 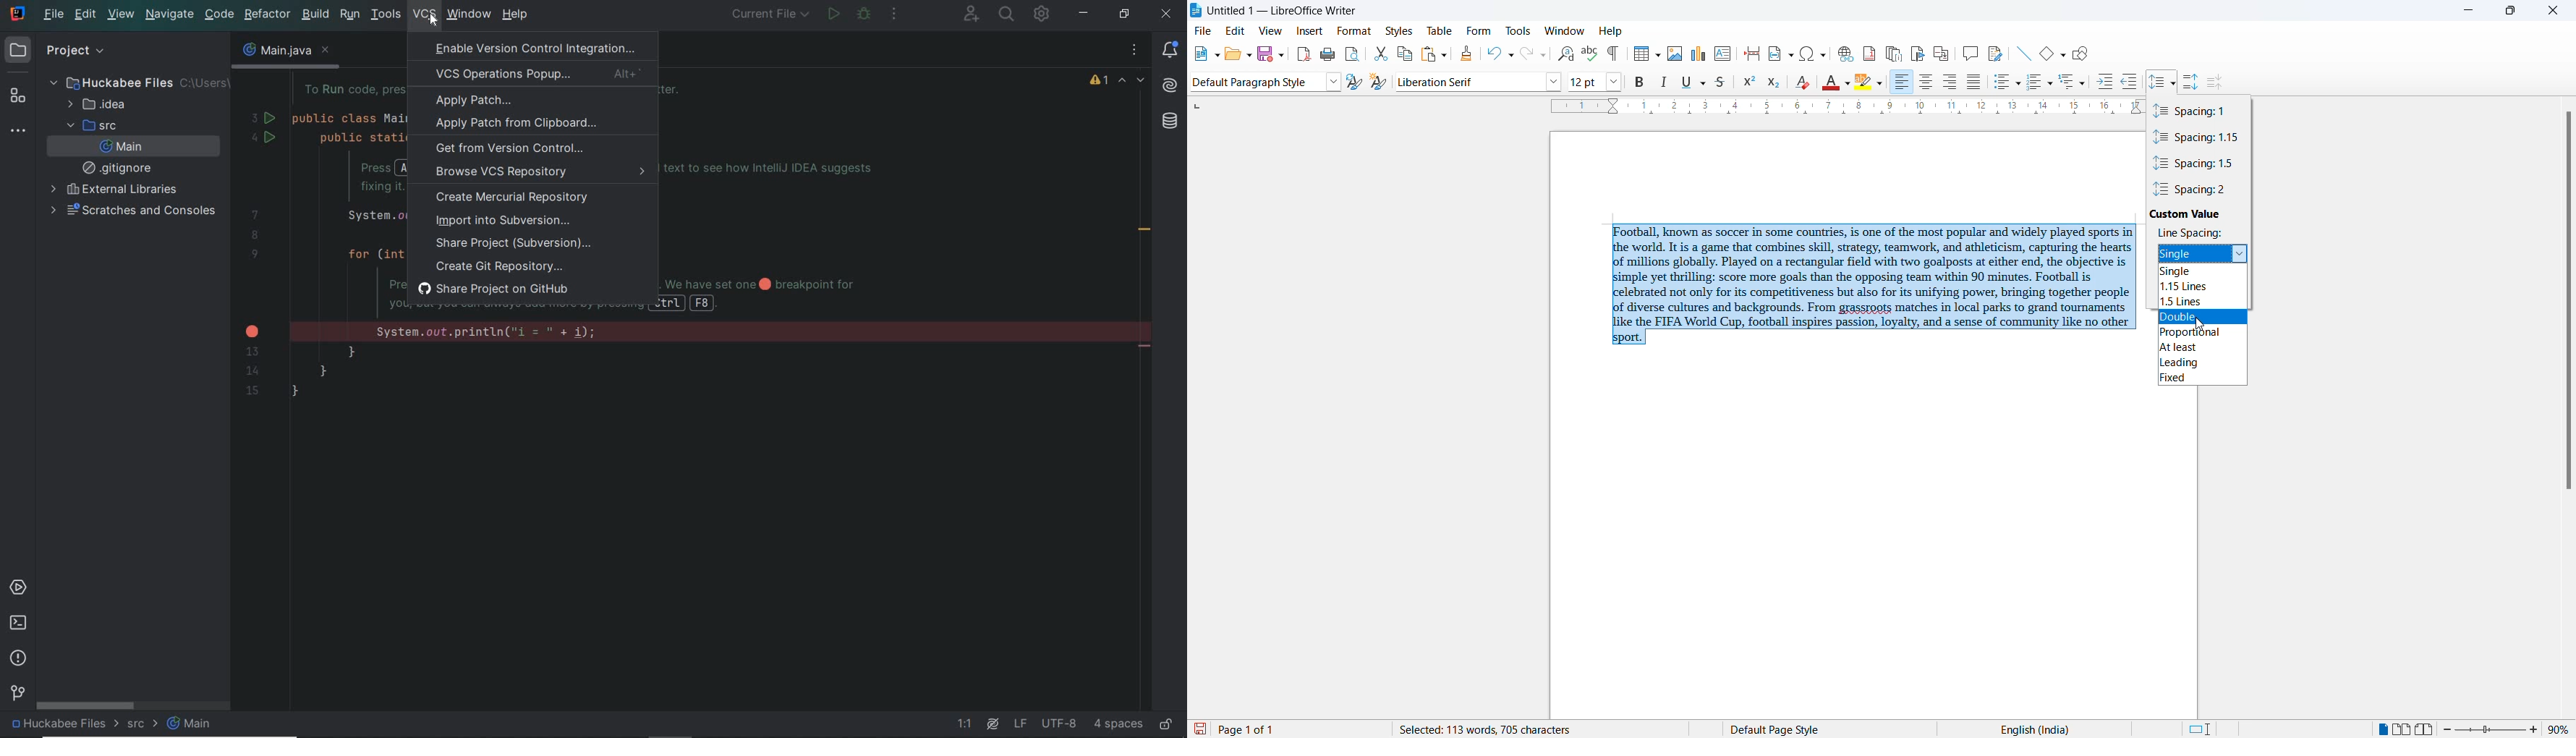 I want to click on new file options, so click(x=1214, y=54).